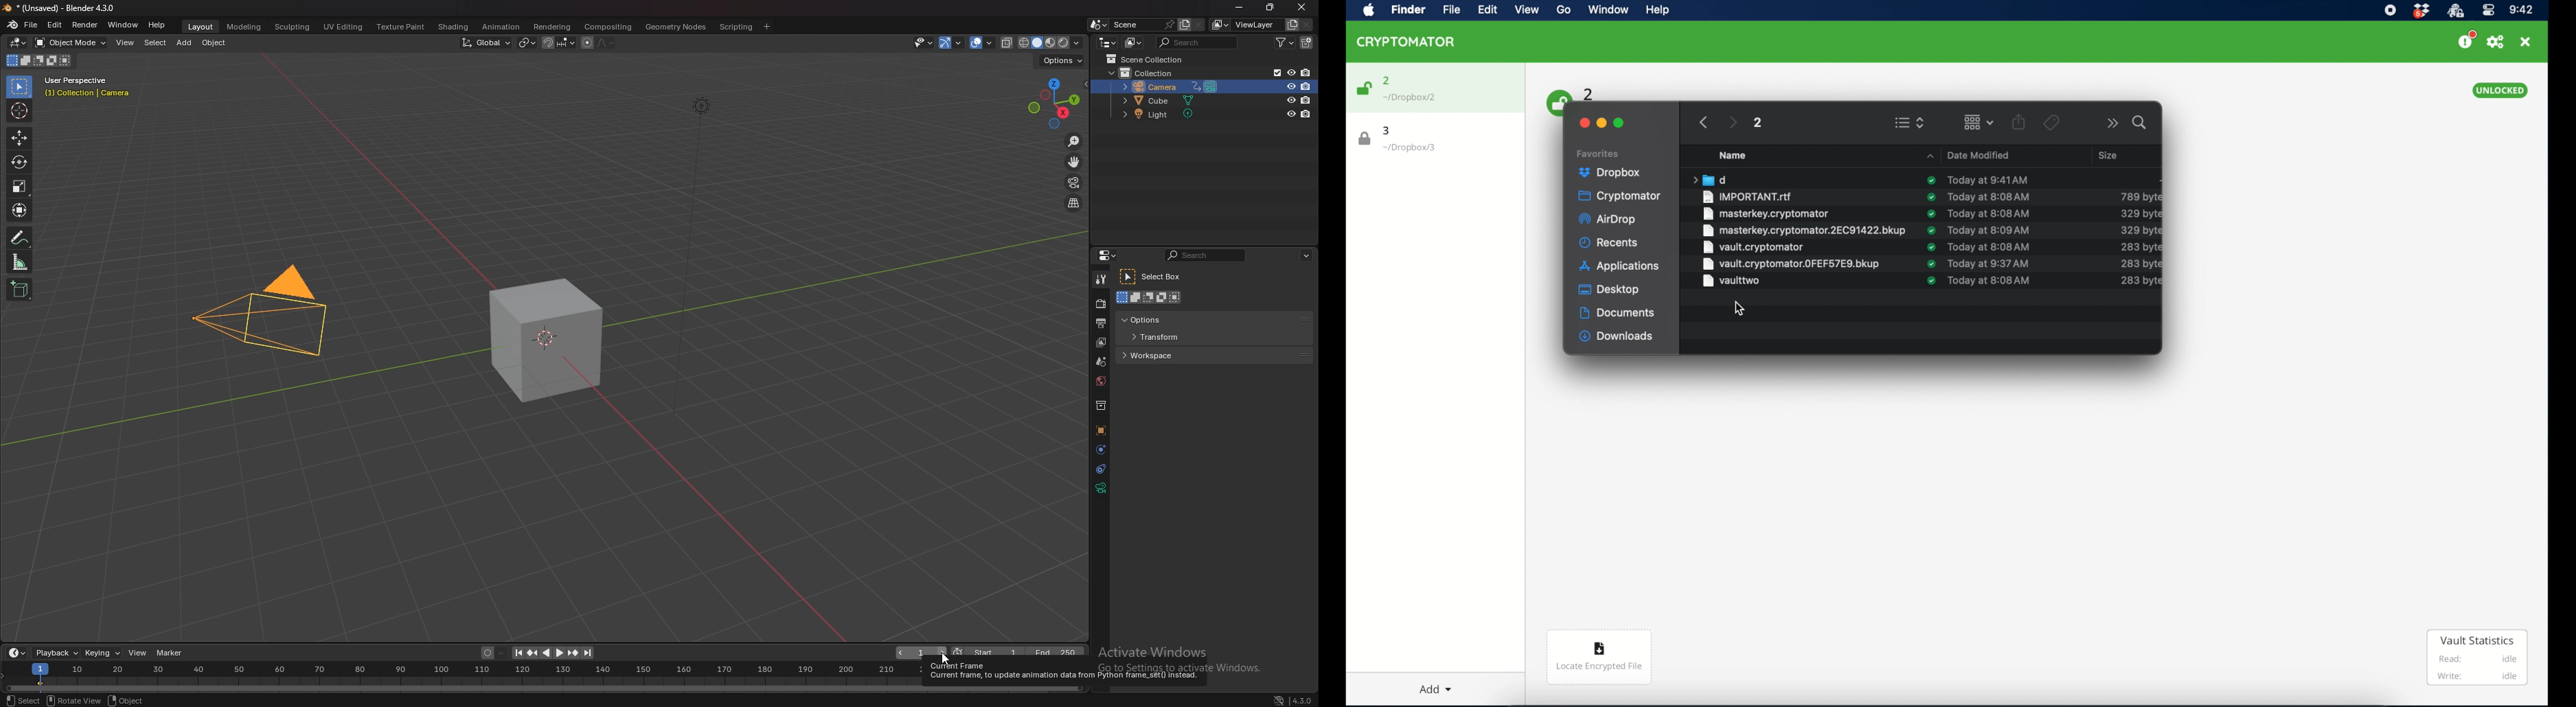 The width and height of the screenshot is (2576, 728). Describe the element at coordinates (1752, 247) in the screenshot. I see `vault` at that location.